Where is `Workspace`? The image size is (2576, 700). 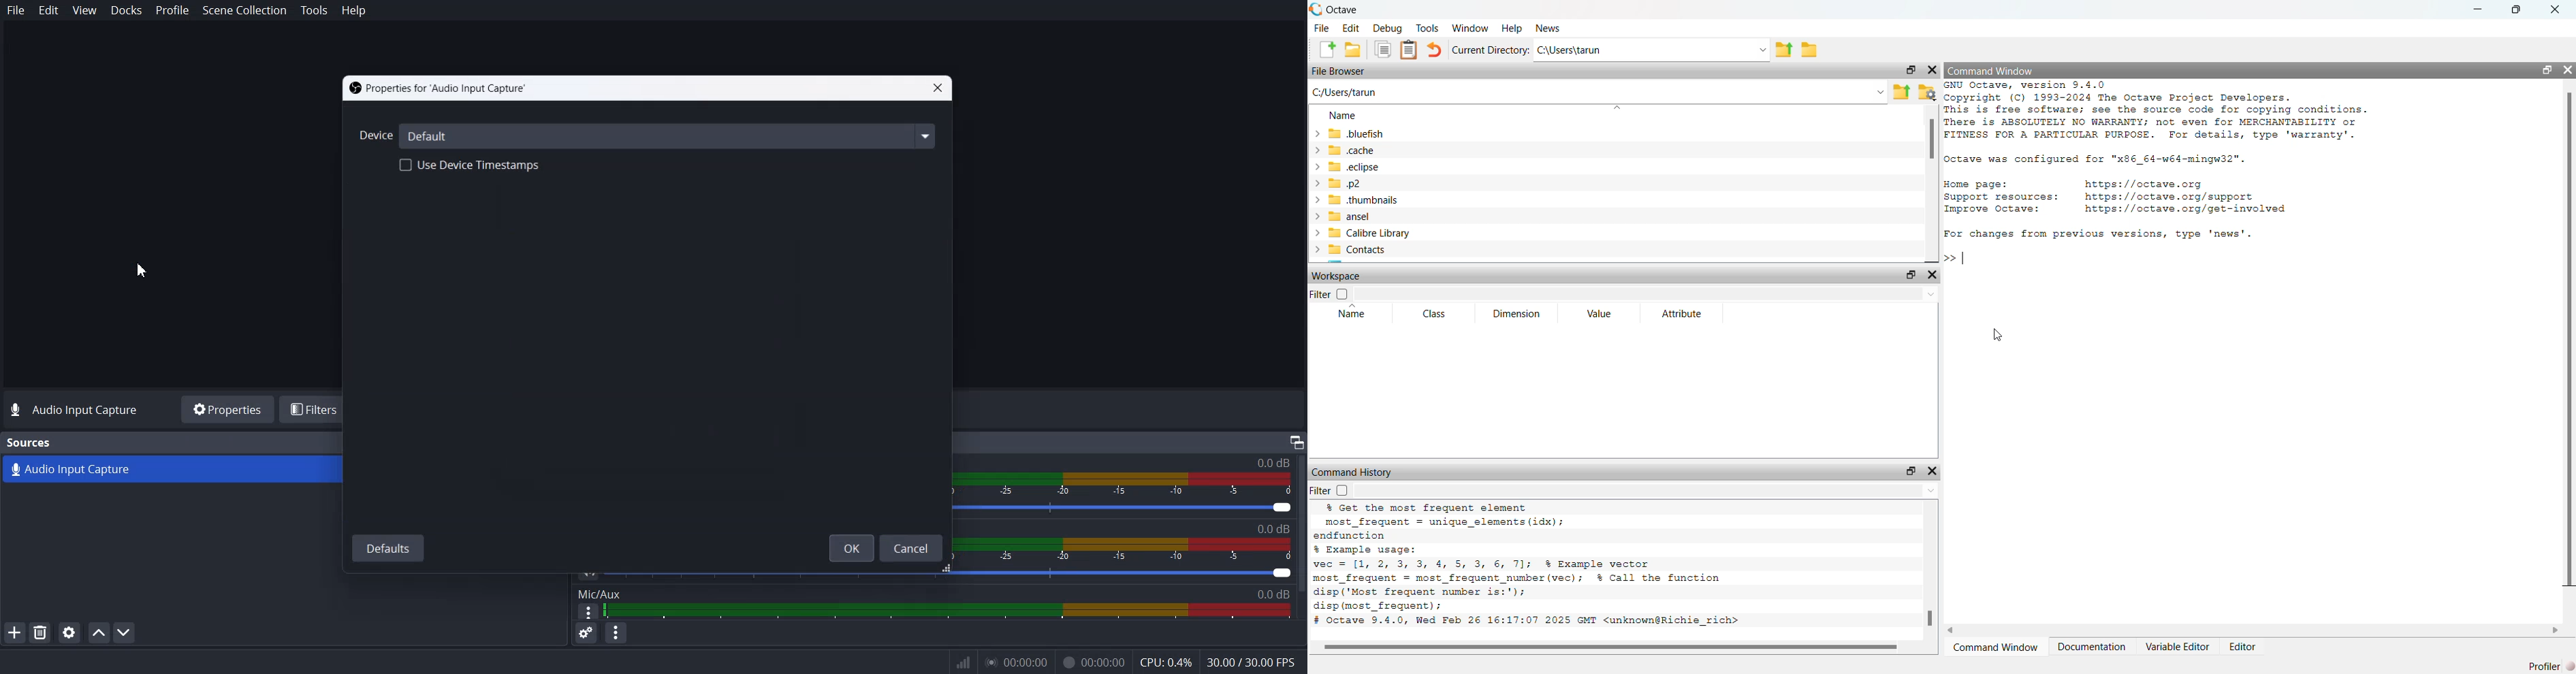
Workspace is located at coordinates (1337, 276).